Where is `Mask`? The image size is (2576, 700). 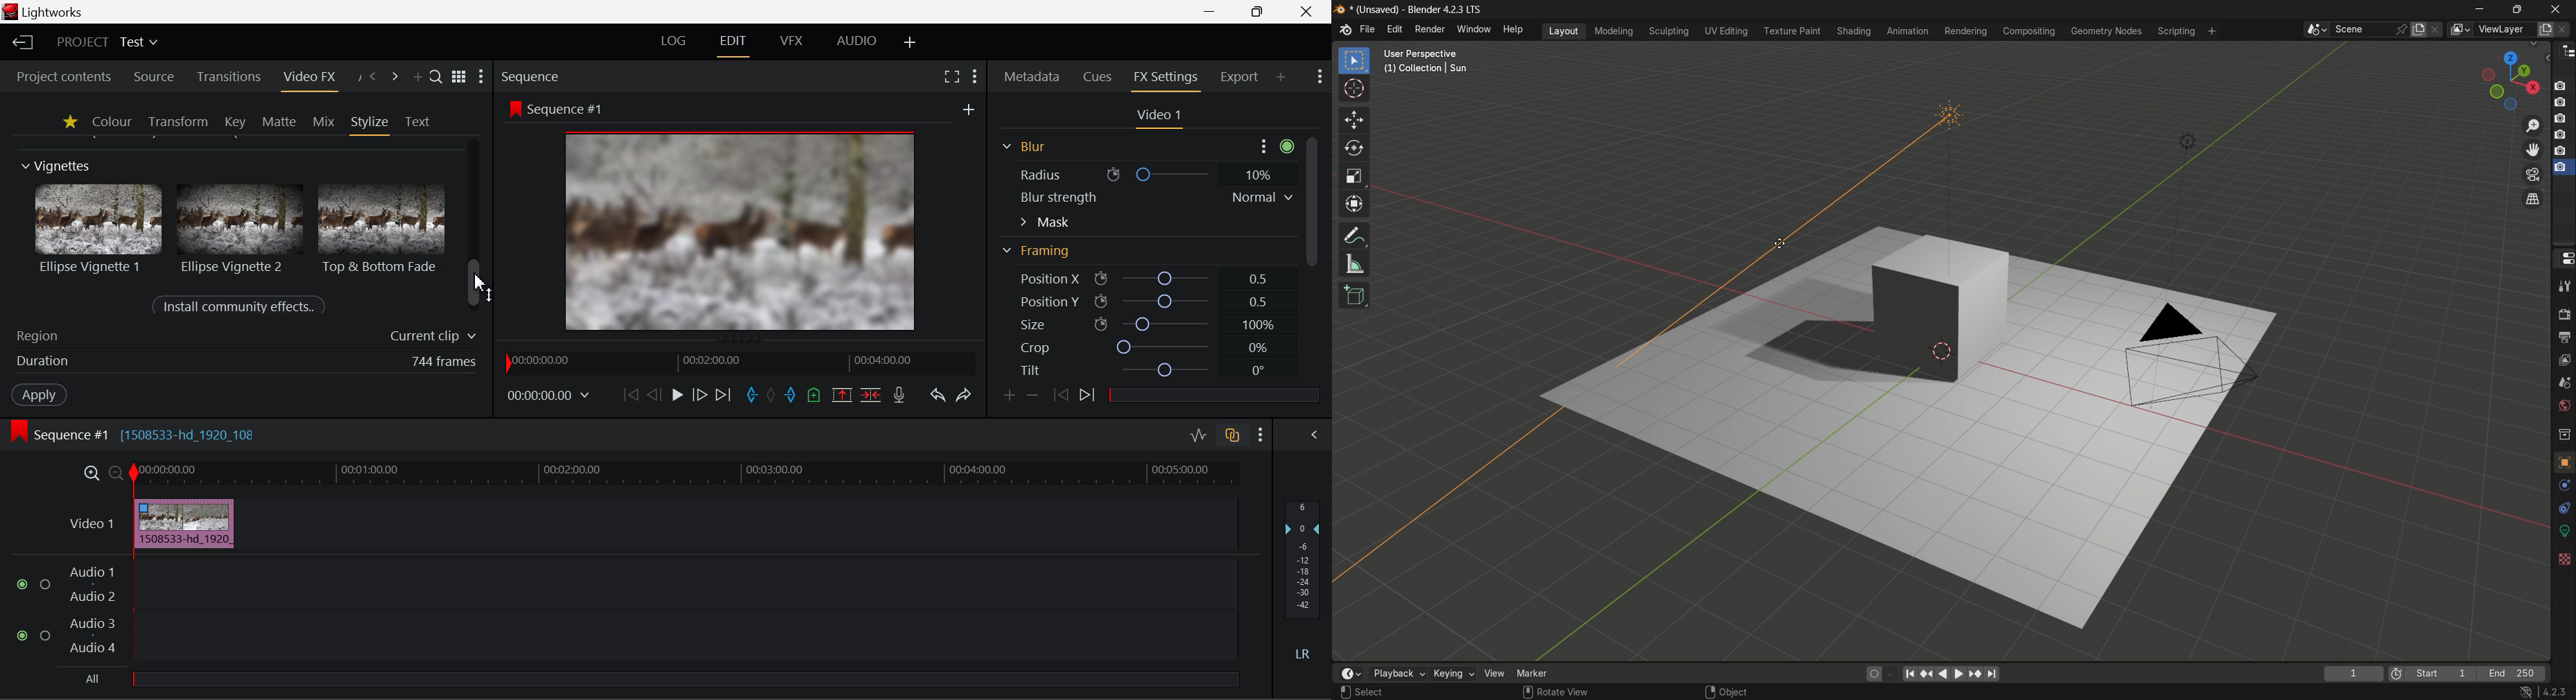 Mask is located at coordinates (1045, 222).